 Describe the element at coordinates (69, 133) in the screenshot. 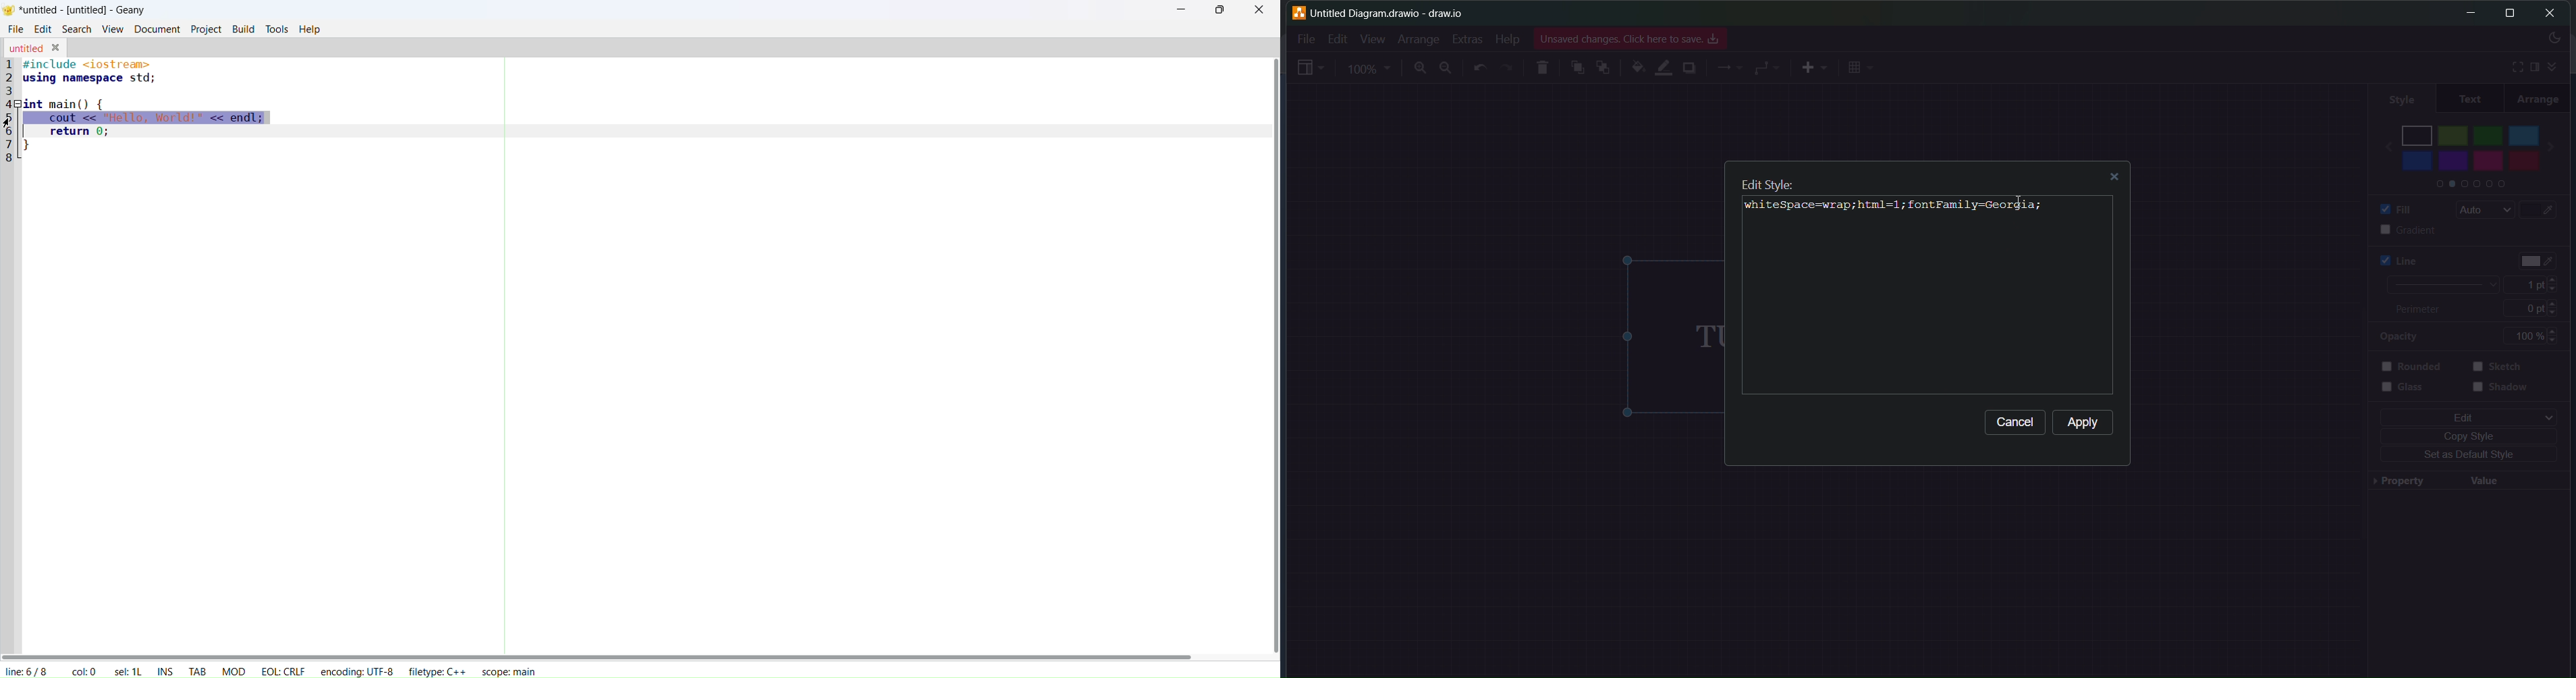

I see `6      return 0;` at that location.